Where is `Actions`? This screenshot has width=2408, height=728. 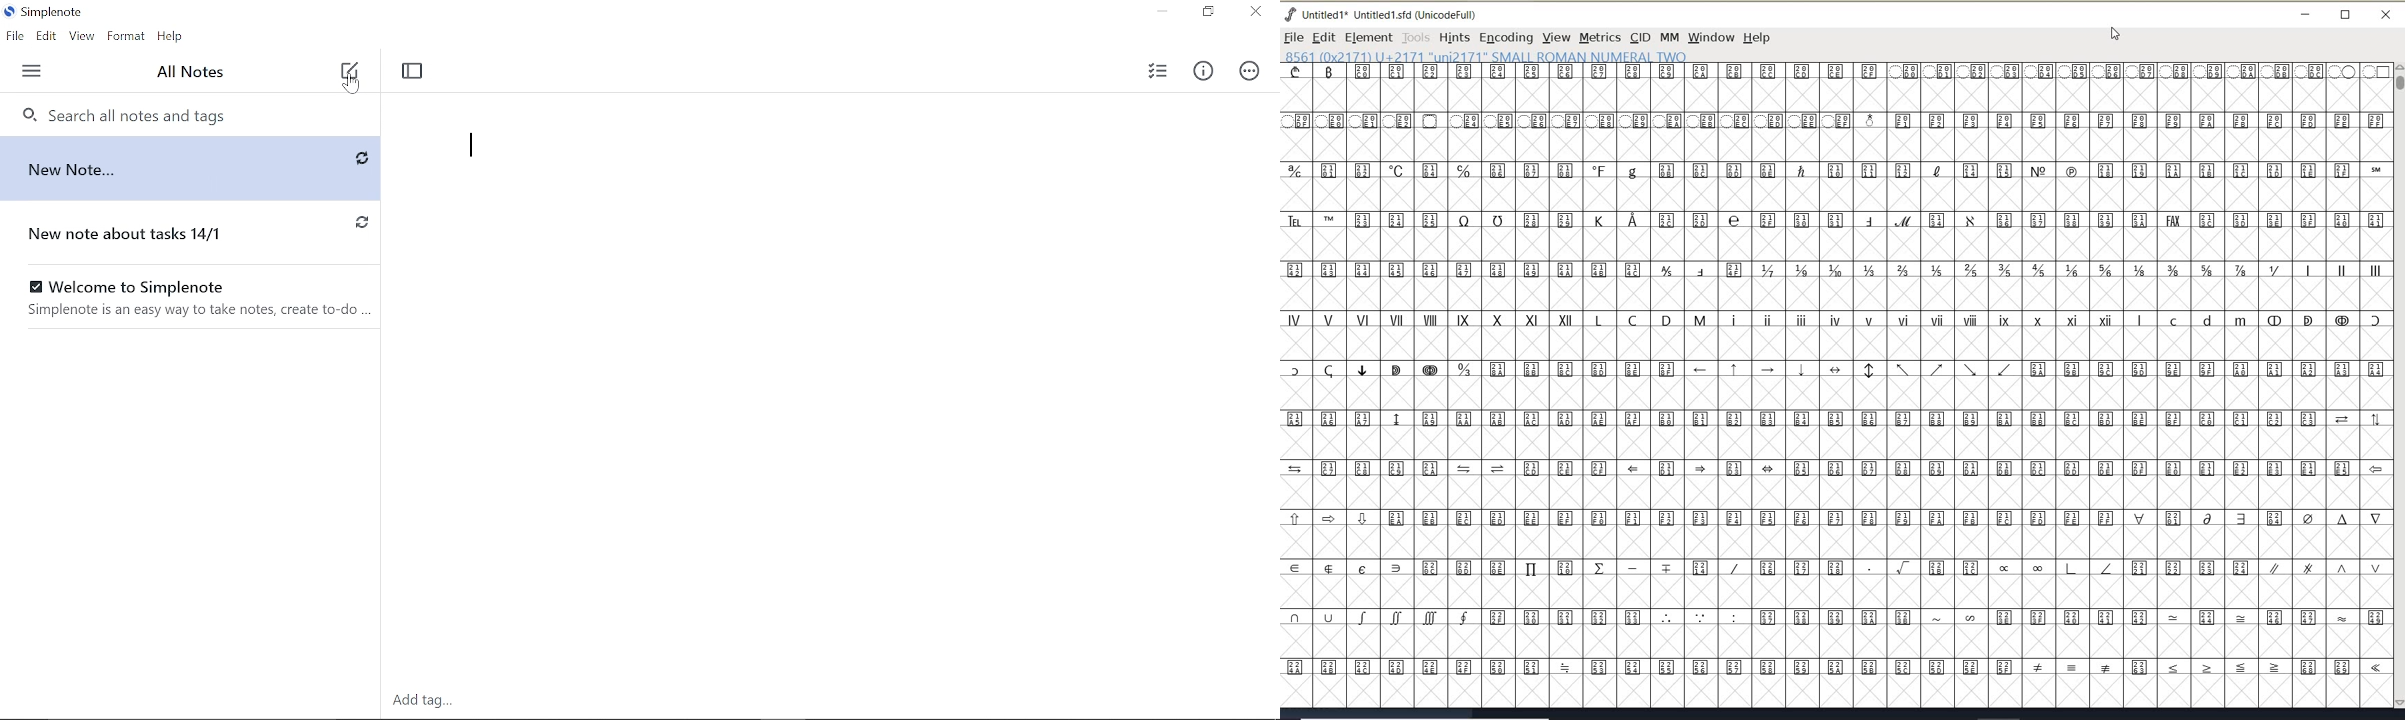
Actions is located at coordinates (1247, 71).